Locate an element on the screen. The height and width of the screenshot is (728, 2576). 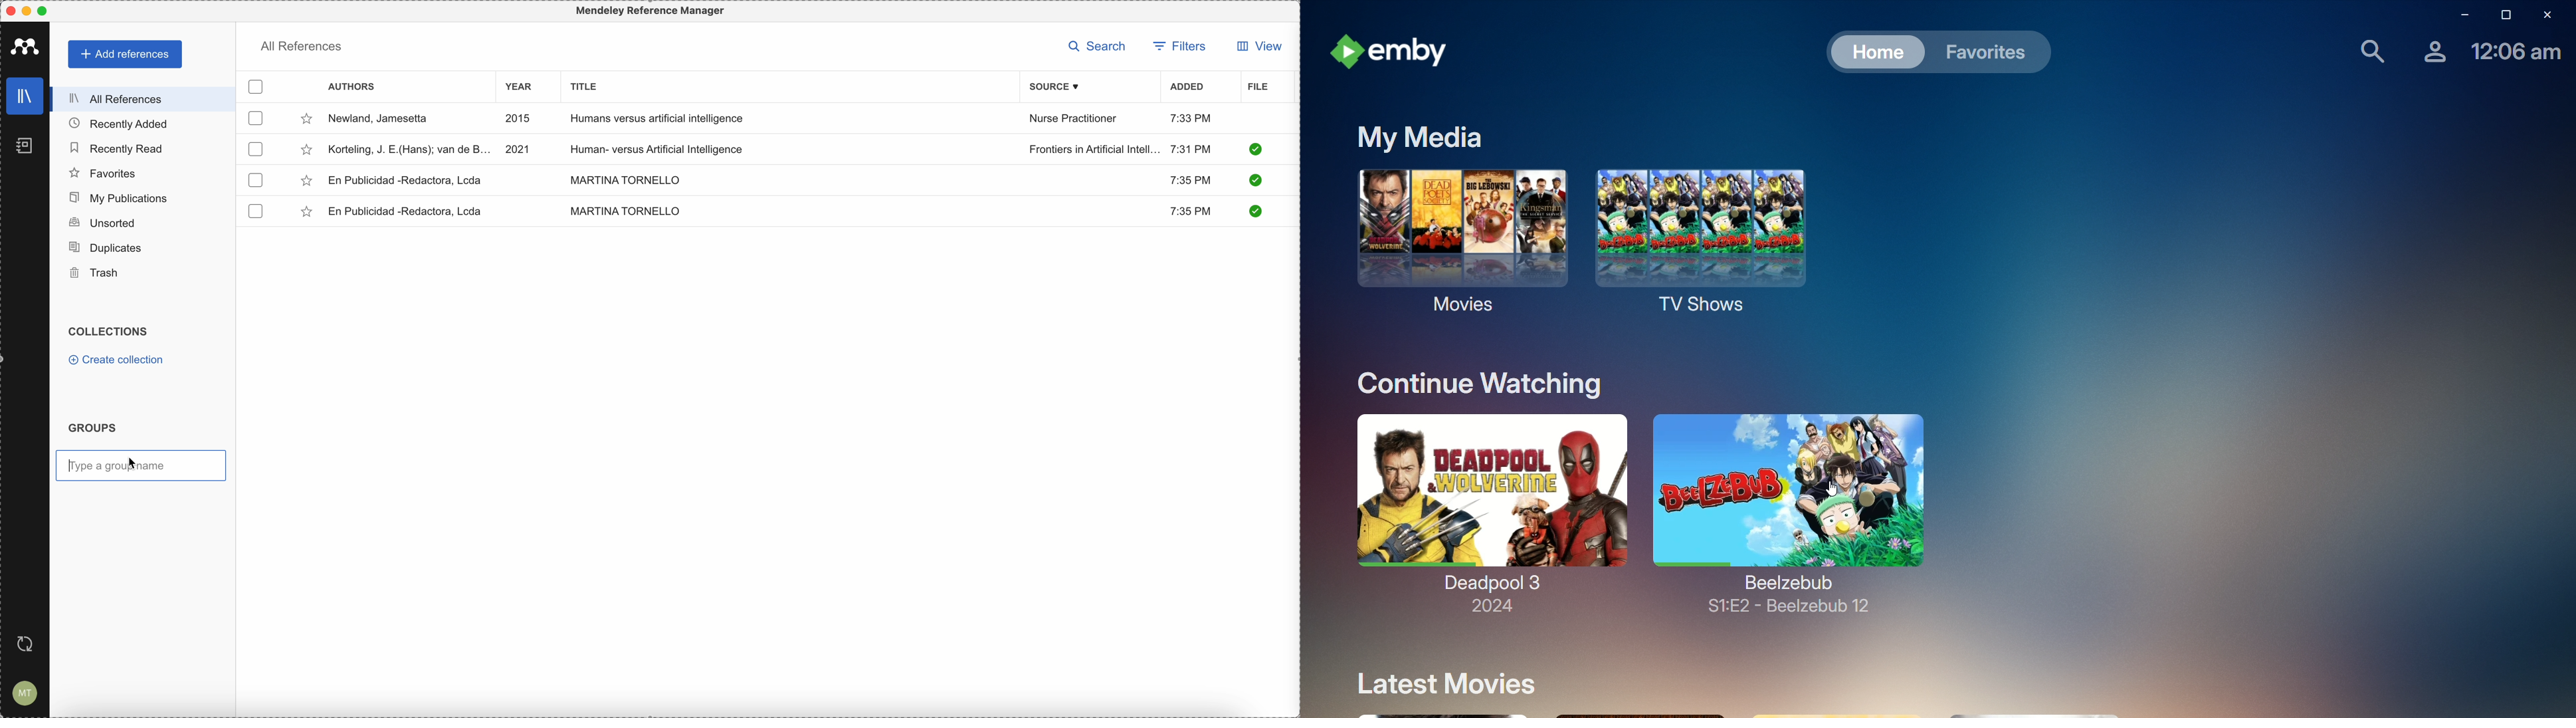
my publications is located at coordinates (120, 198).